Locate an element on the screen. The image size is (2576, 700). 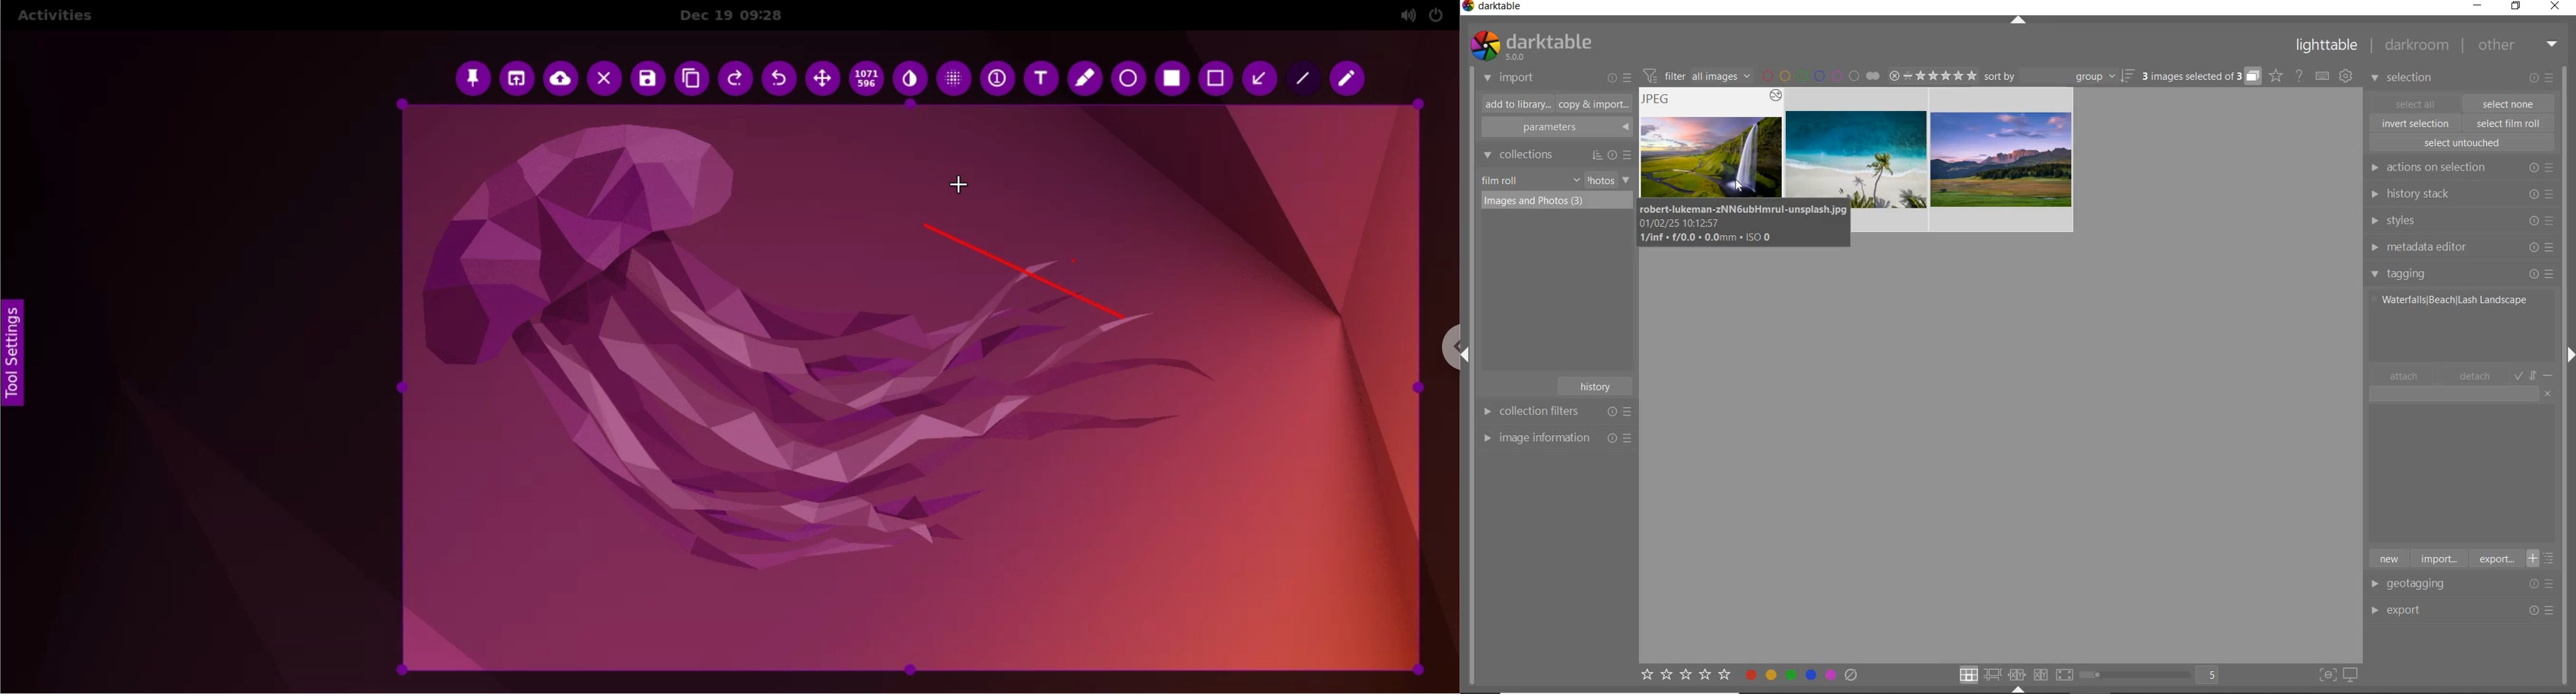
metadata editor is located at coordinates (2460, 247).